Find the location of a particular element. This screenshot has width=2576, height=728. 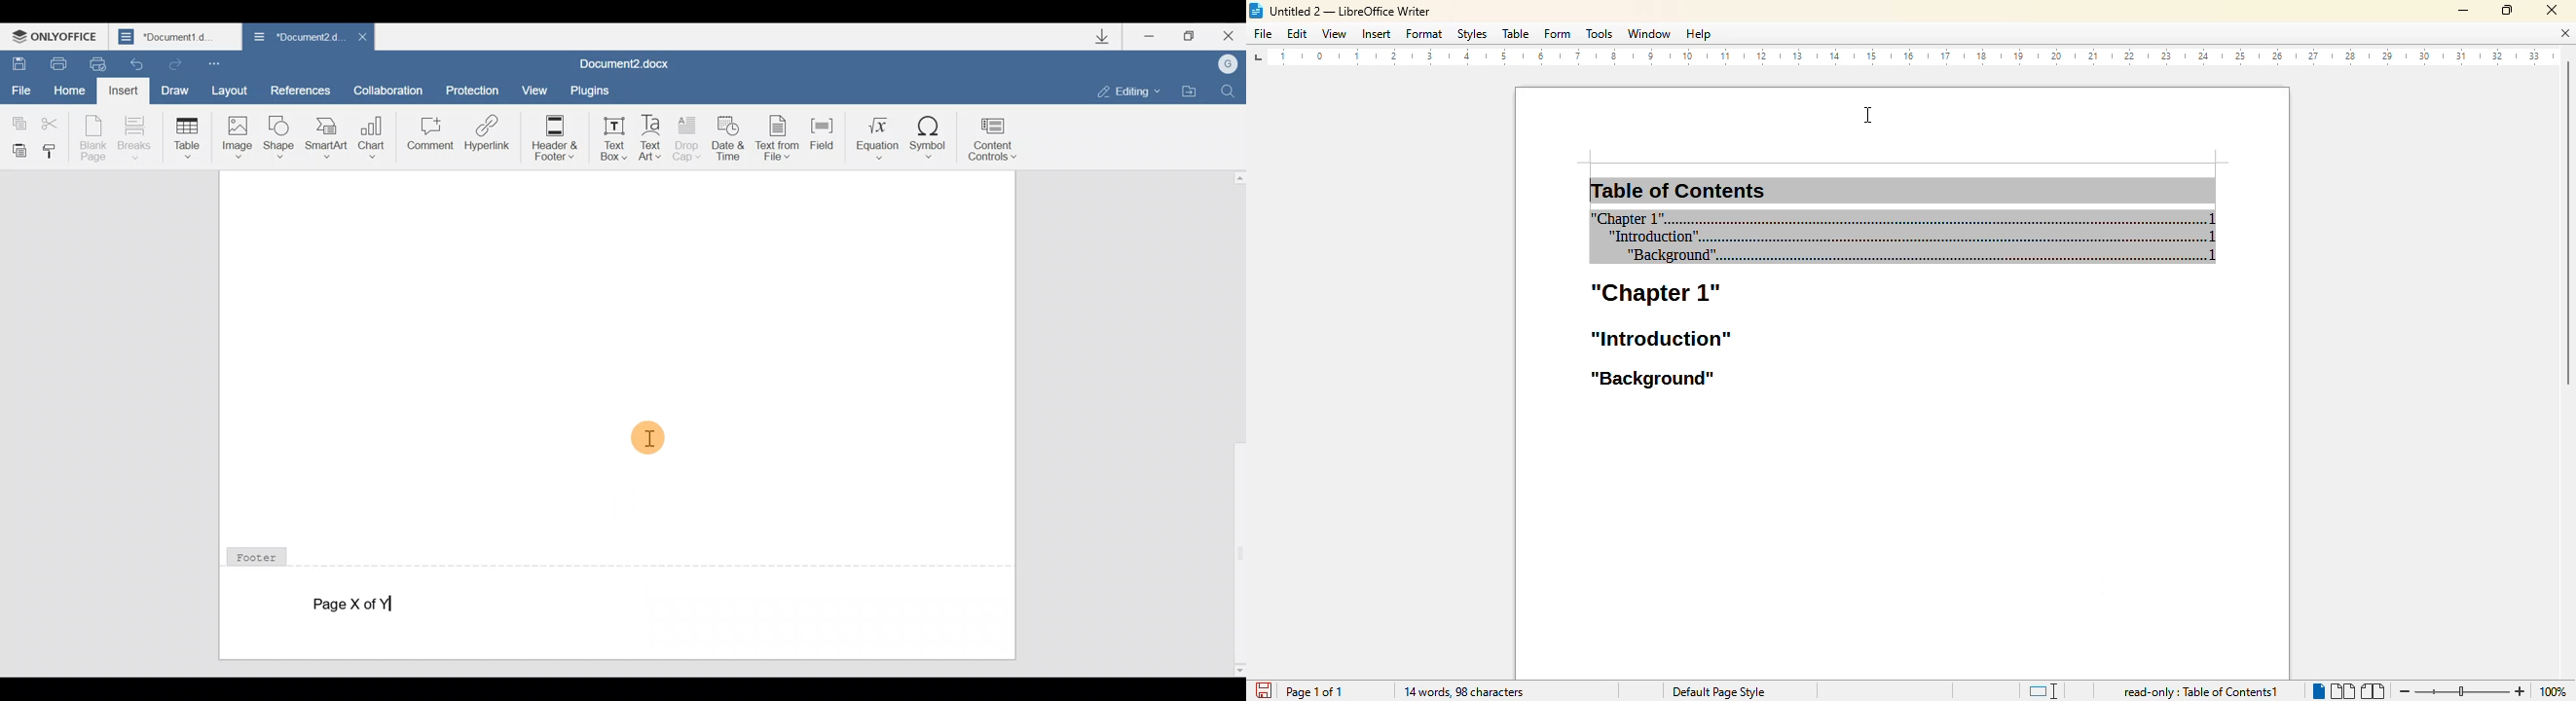

window is located at coordinates (1650, 33).